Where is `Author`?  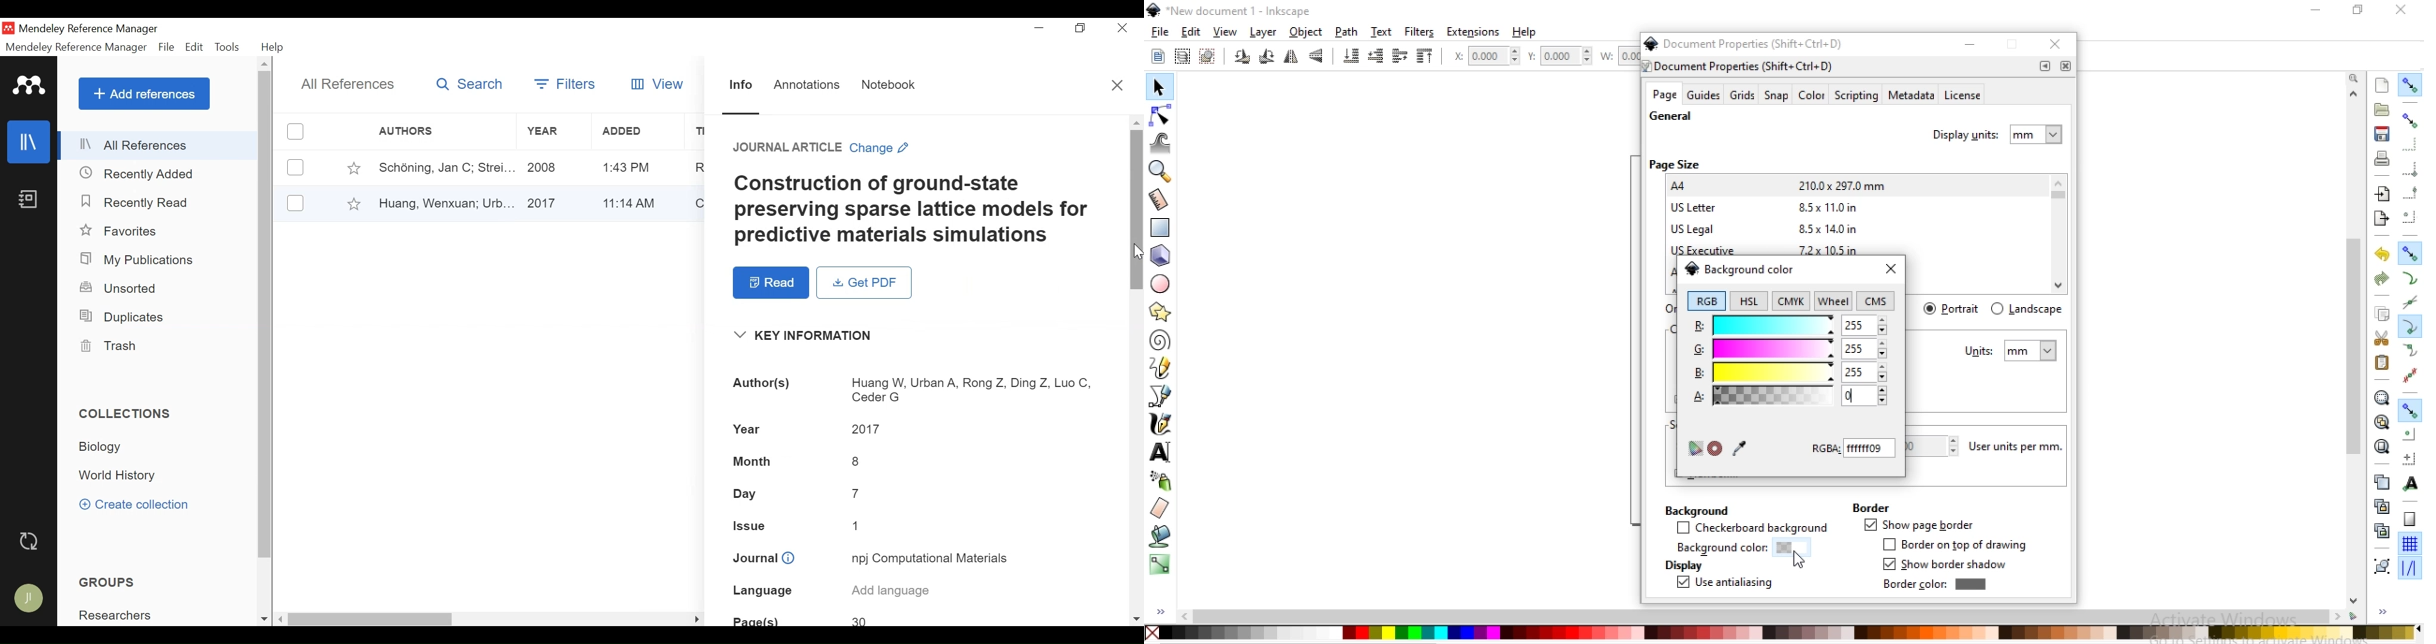
Author is located at coordinates (426, 131).